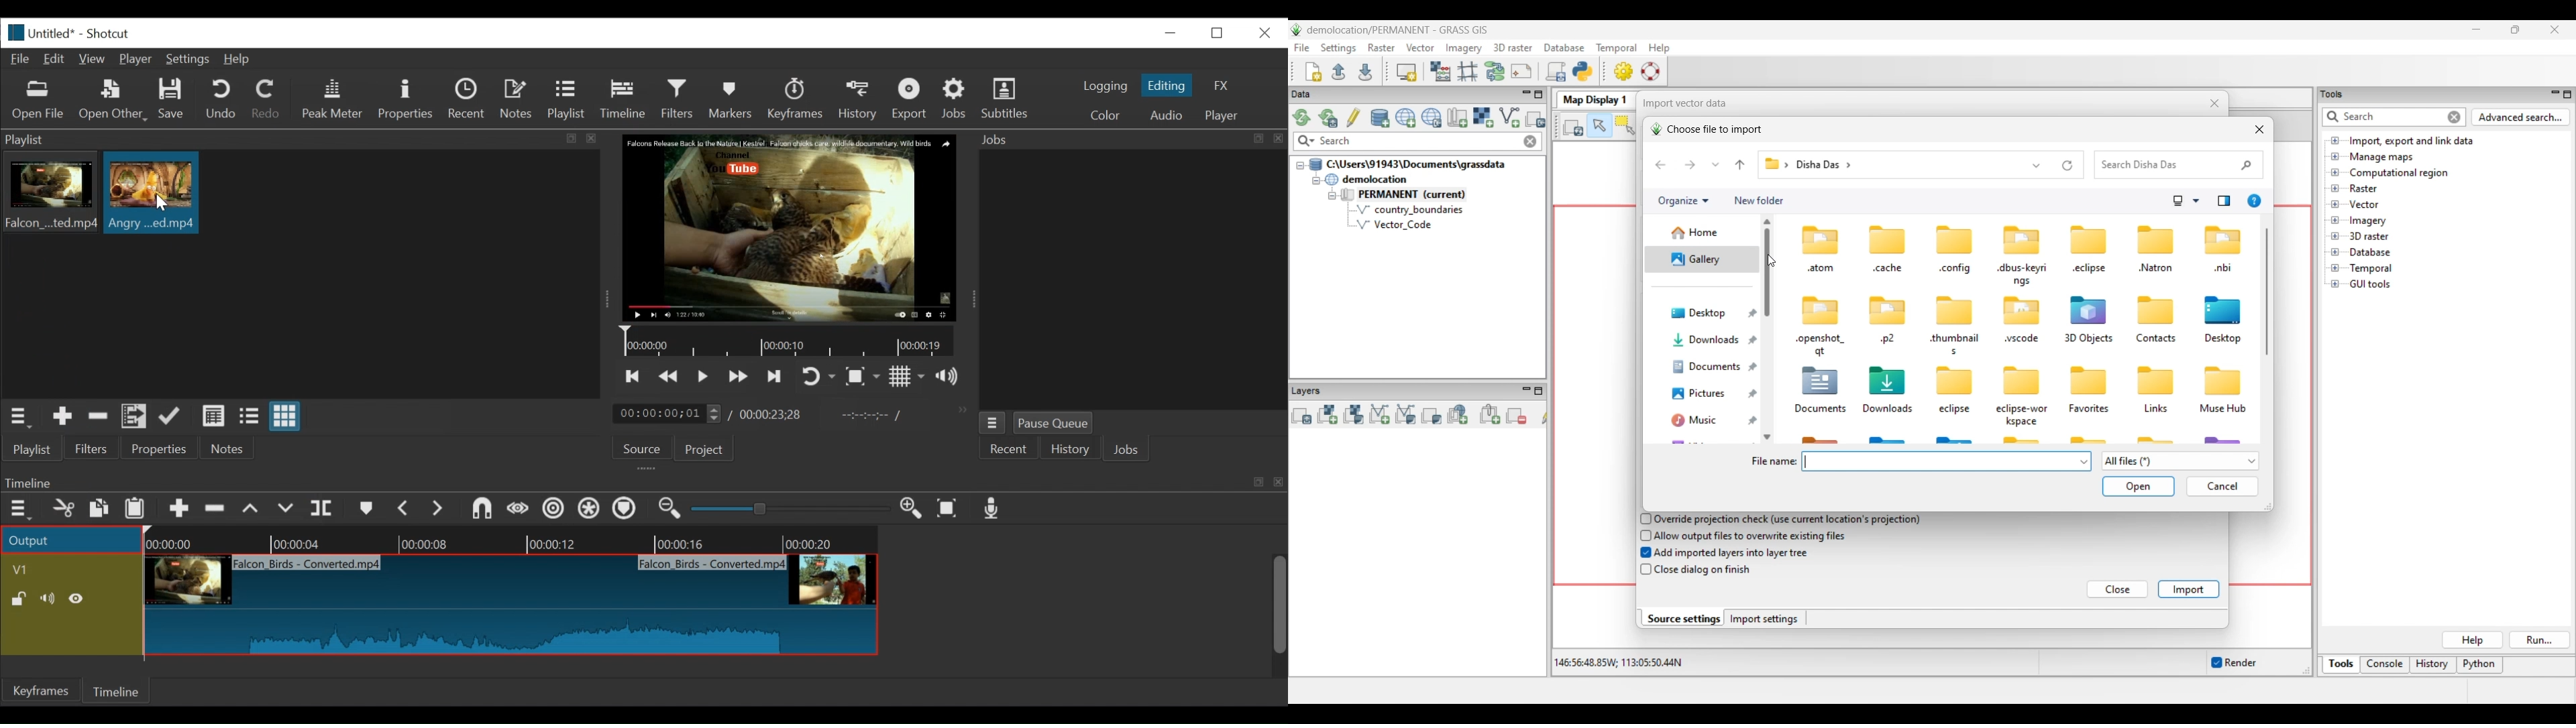 Image resolution: width=2576 pixels, height=728 pixels. What do you see at coordinates (953, 377) in the screenshot?
I see `show volume control` at bounding box center [953, 377].